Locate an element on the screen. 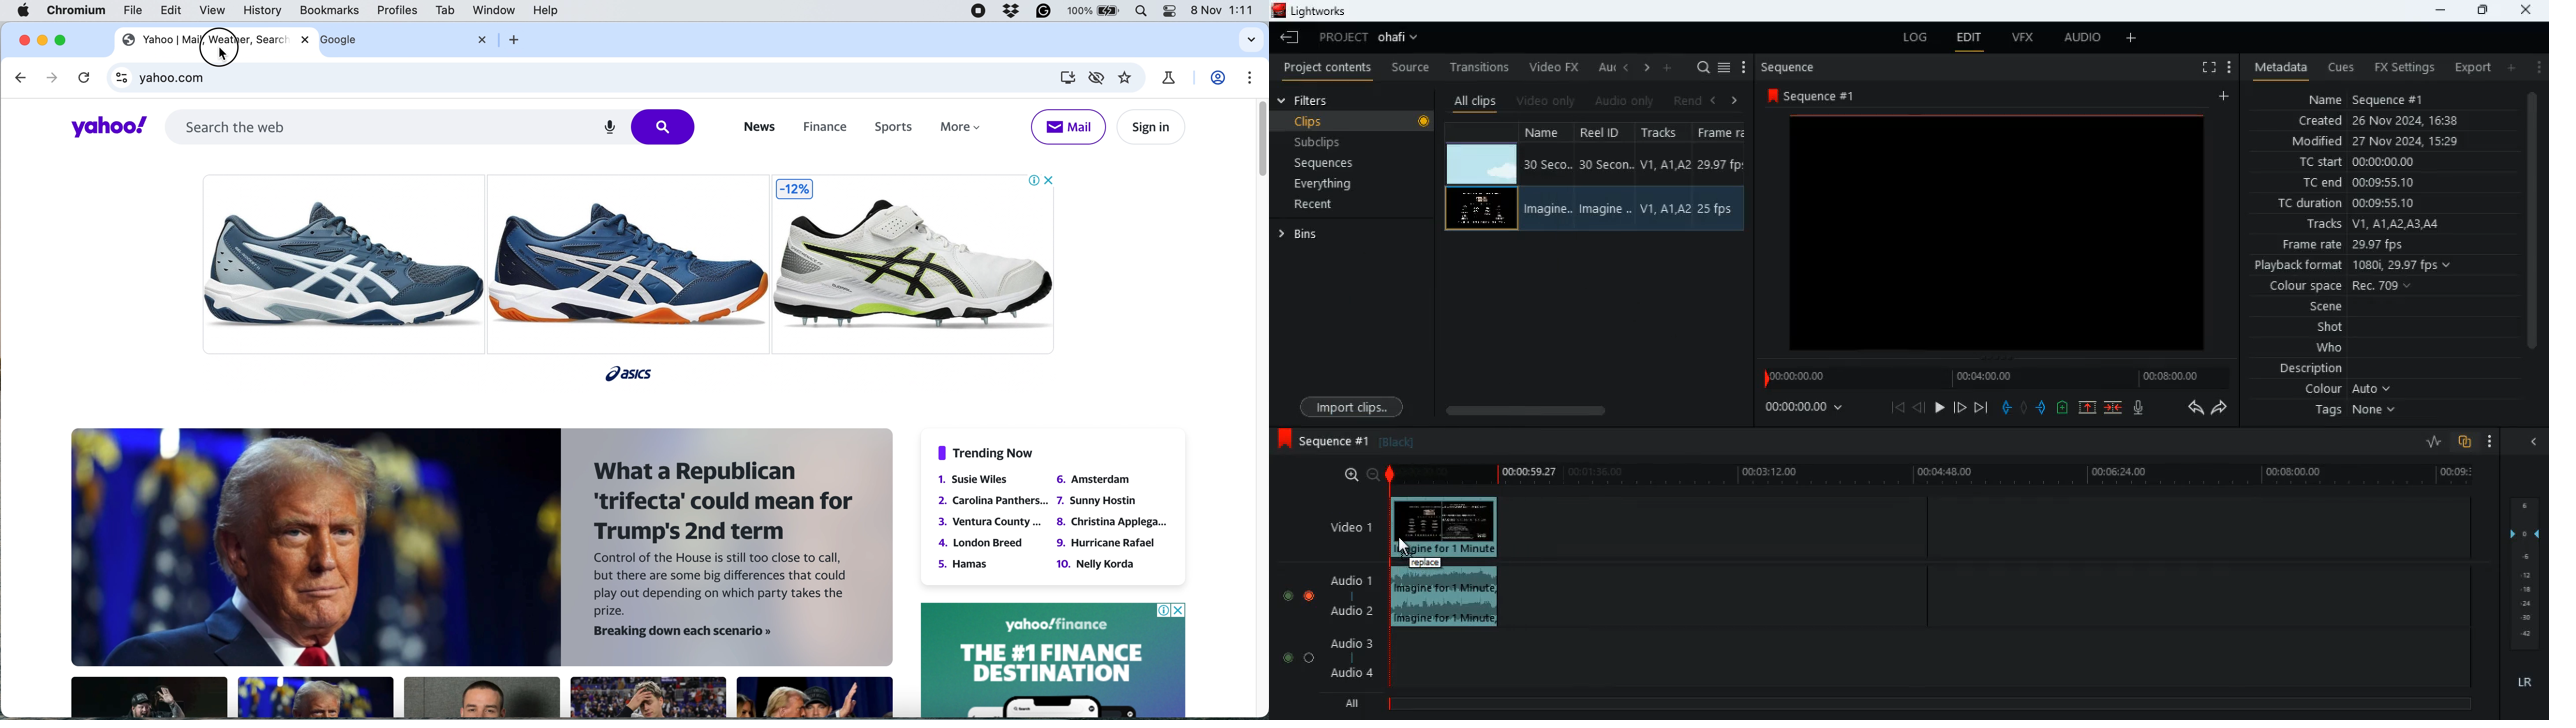 This screenshot has height=728, width=2576. screen recorder is located at coordinates (979, 12).